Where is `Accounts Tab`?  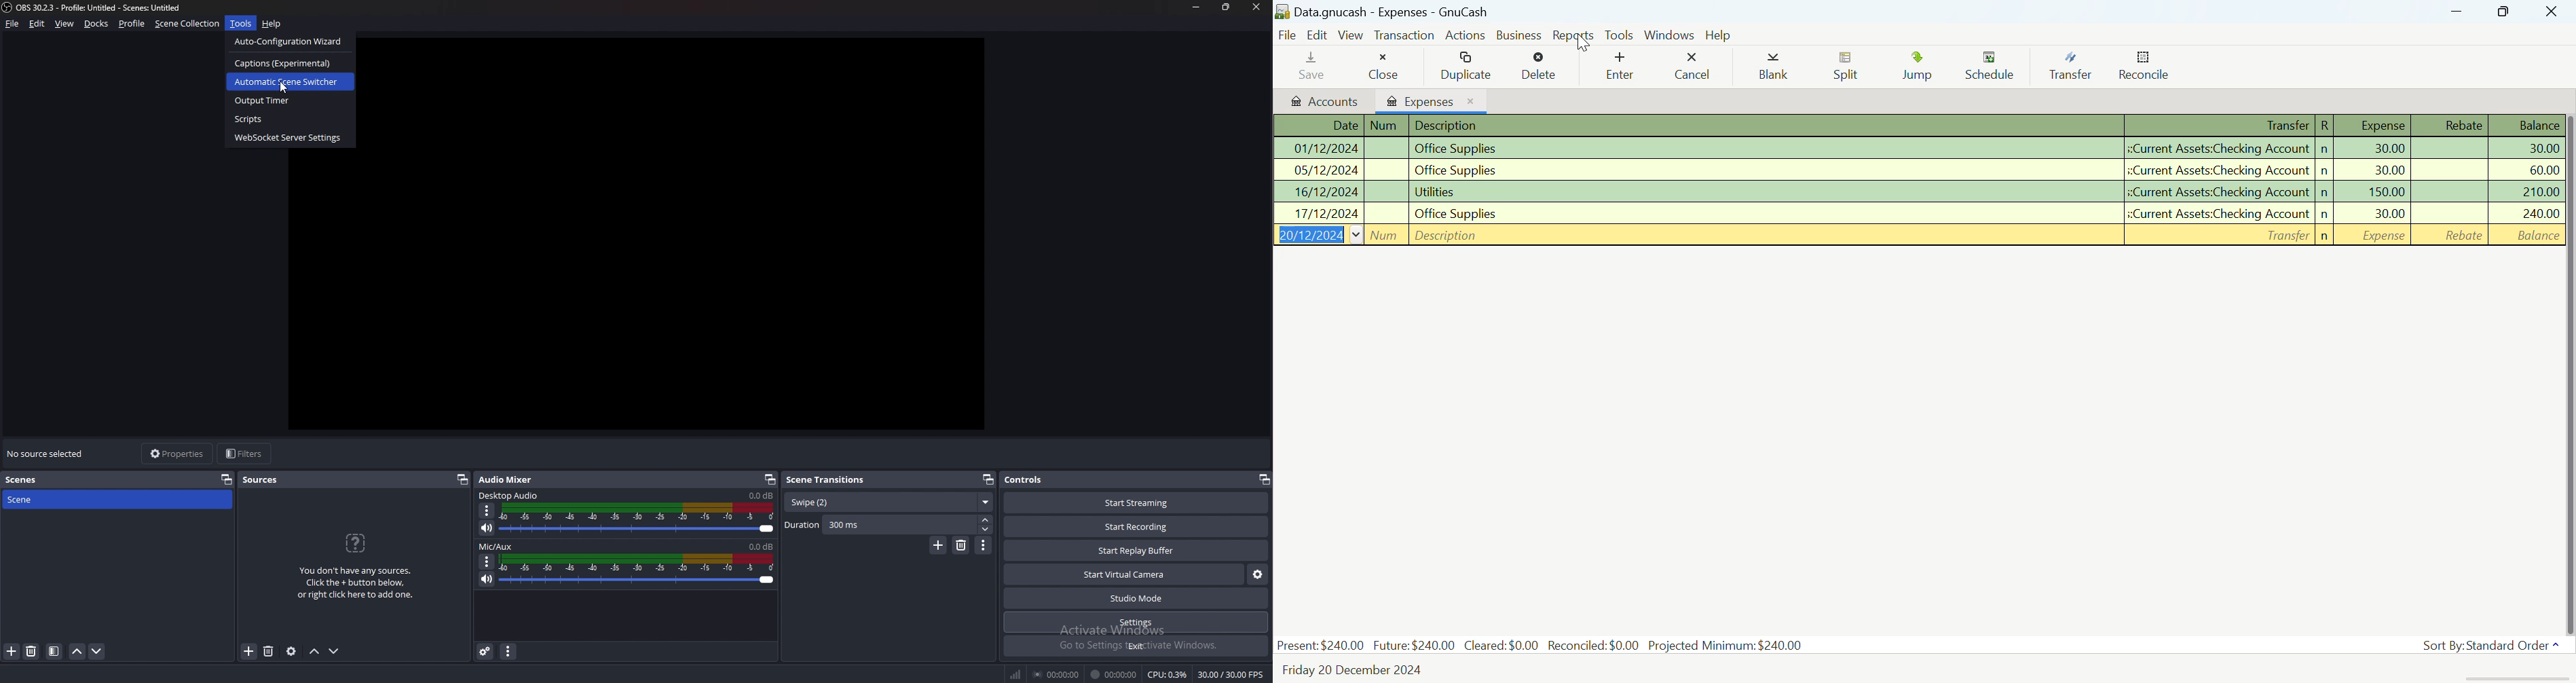
Accounts Tab is located at coordinates (1324, 103).